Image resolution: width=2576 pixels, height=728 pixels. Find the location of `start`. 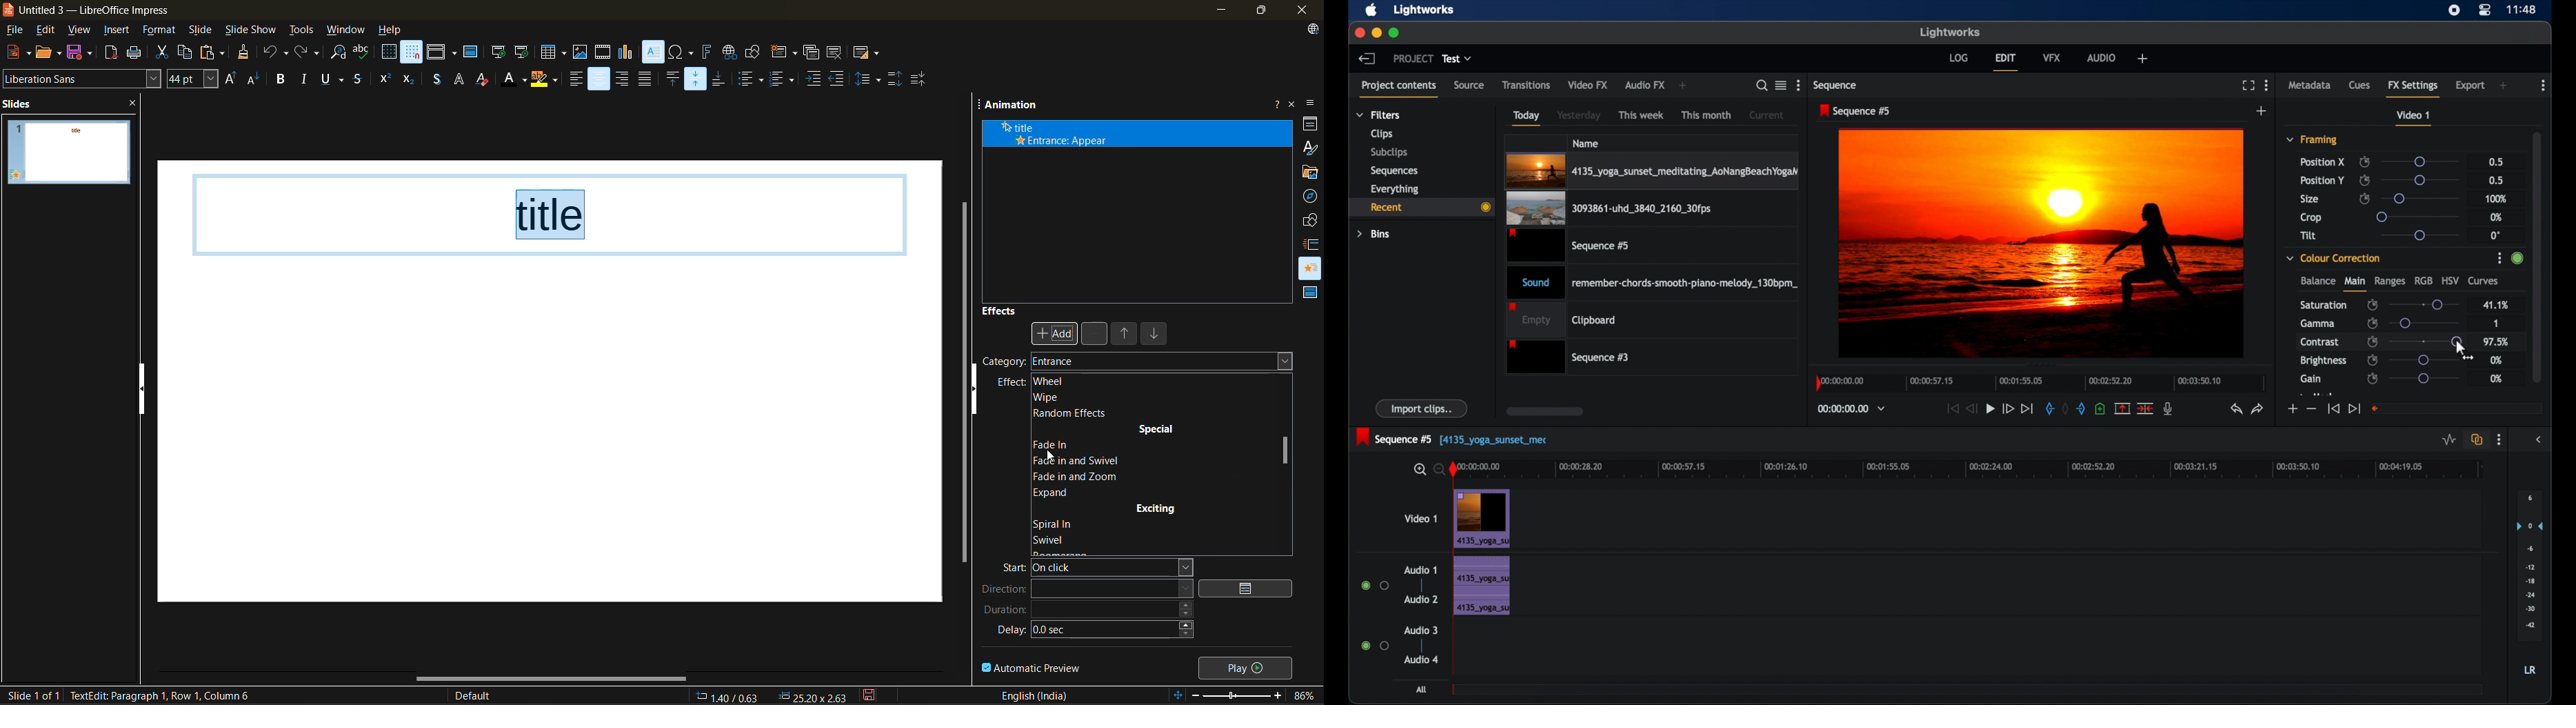

start is located at coordinates (1090, 570).